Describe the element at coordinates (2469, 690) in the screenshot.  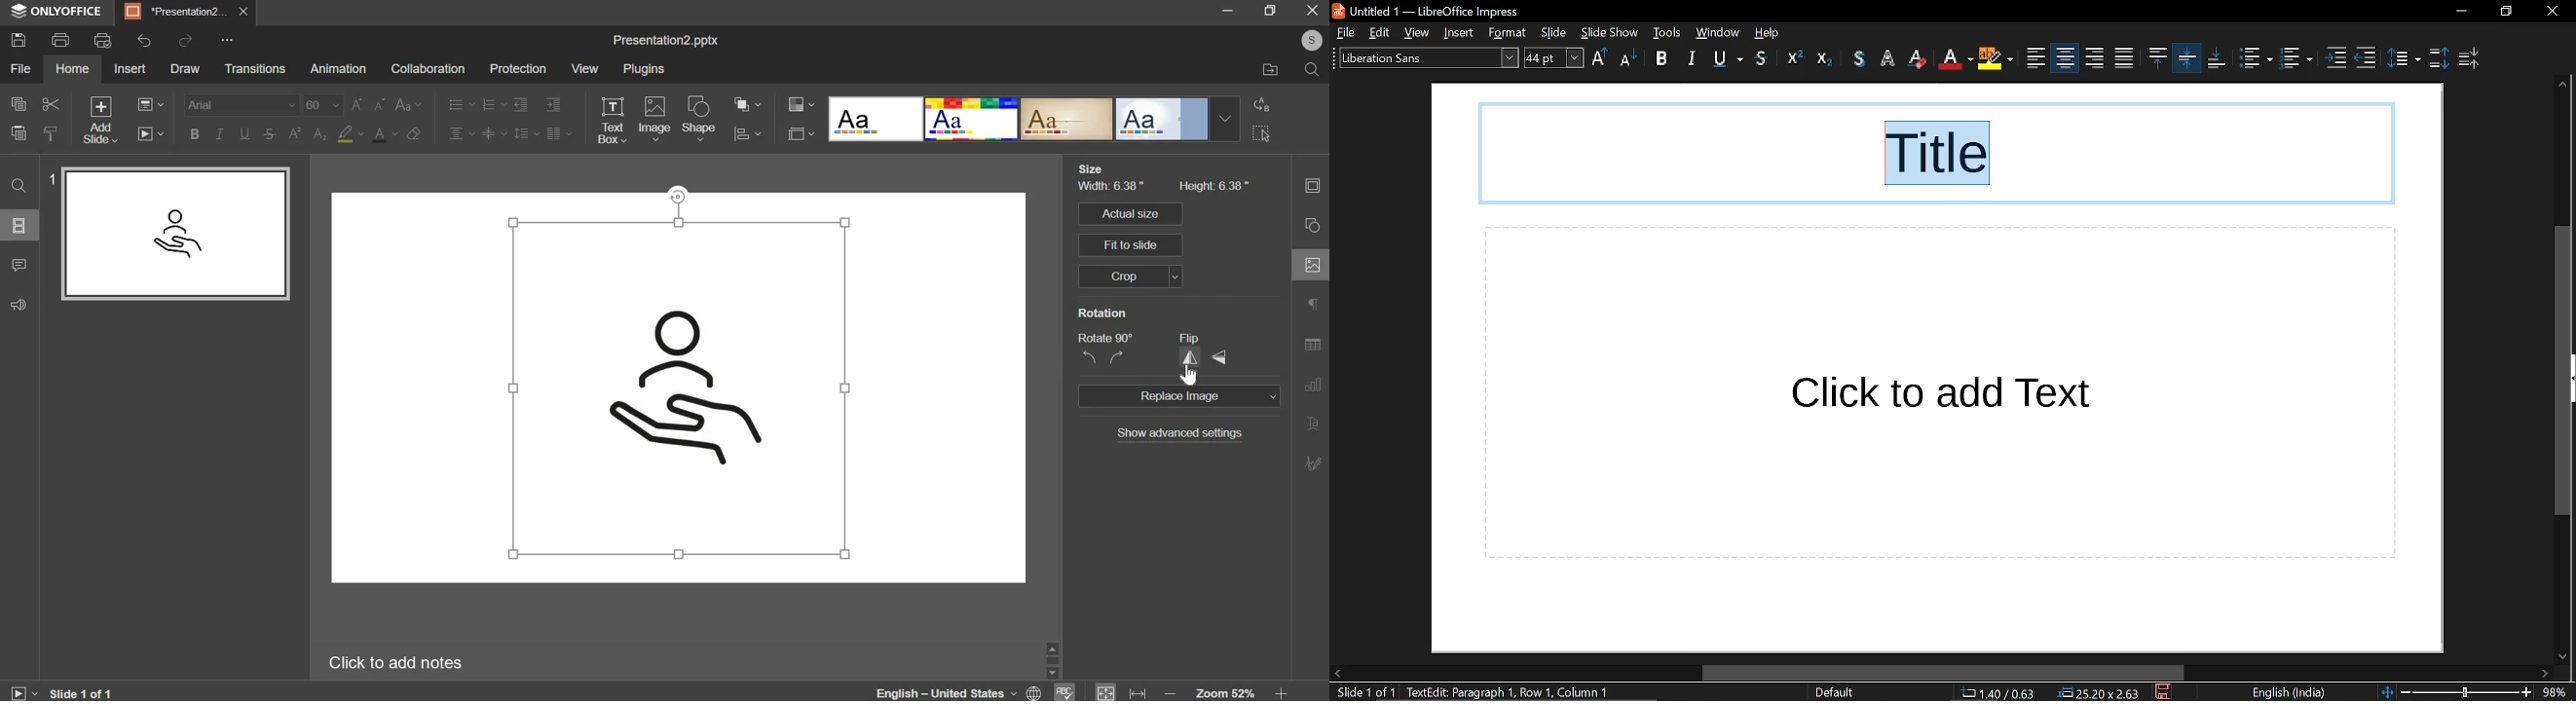
I see `slider` at that location.